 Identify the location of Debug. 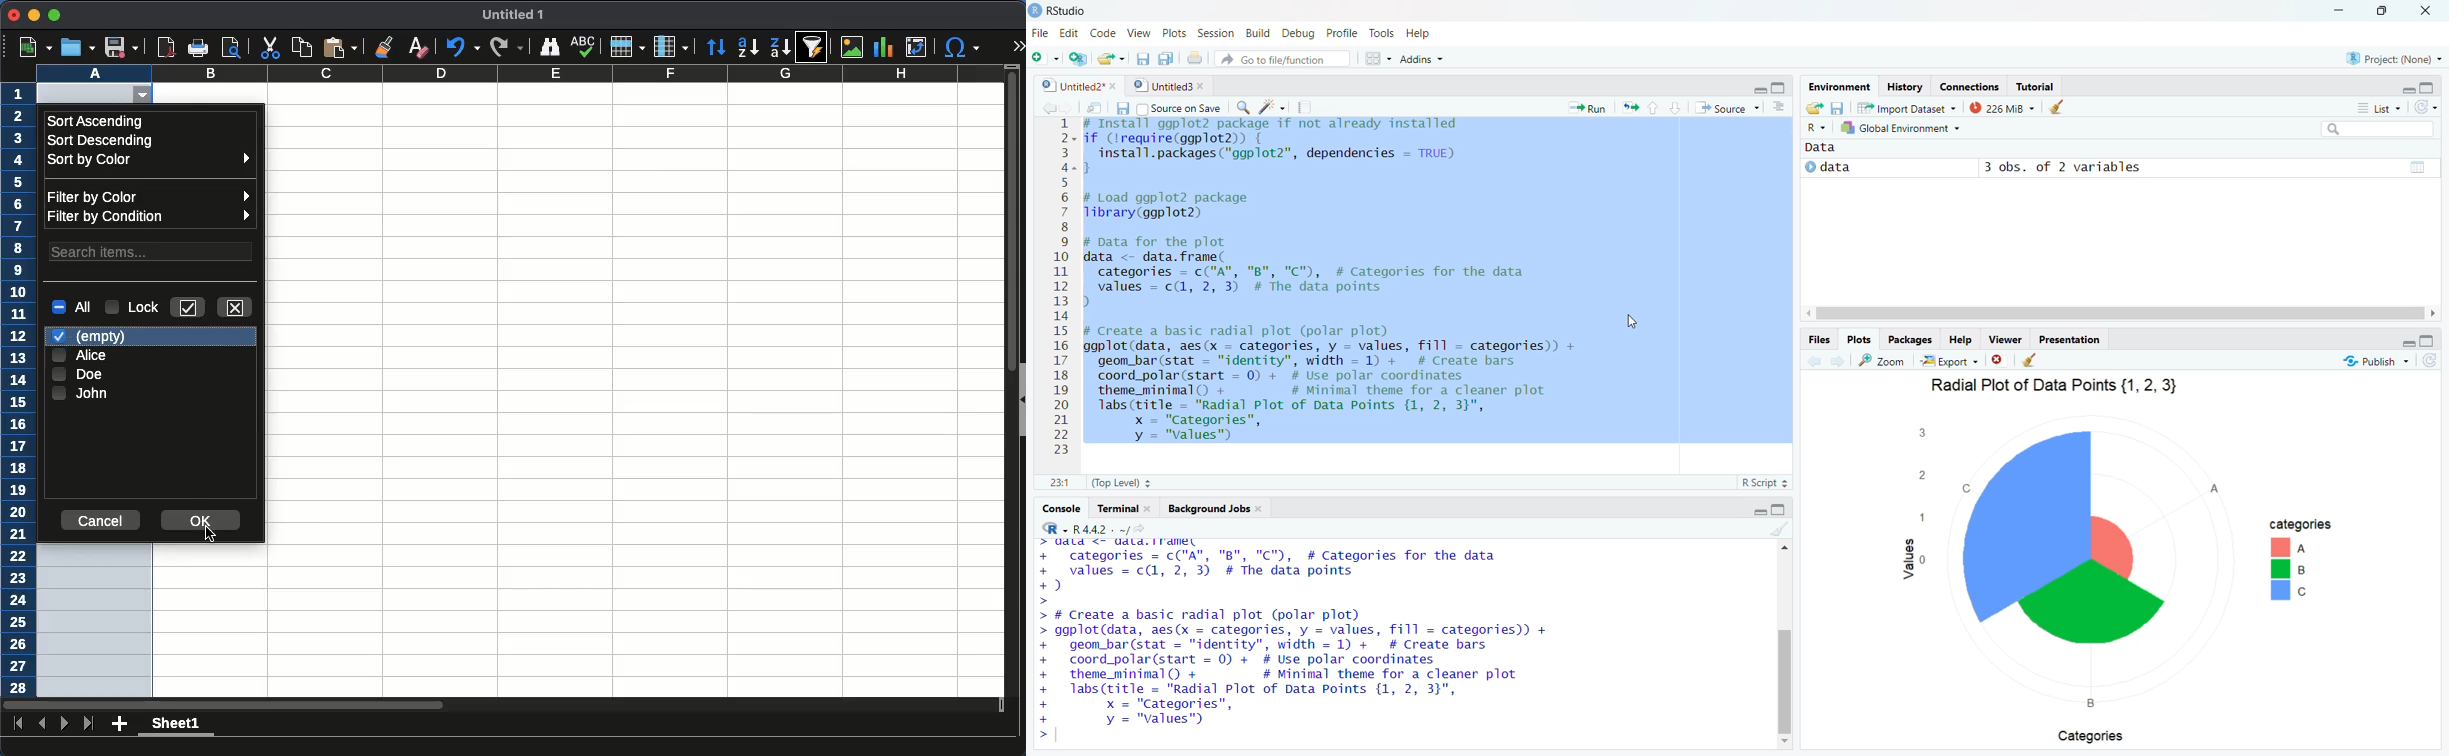
(1297, 34).